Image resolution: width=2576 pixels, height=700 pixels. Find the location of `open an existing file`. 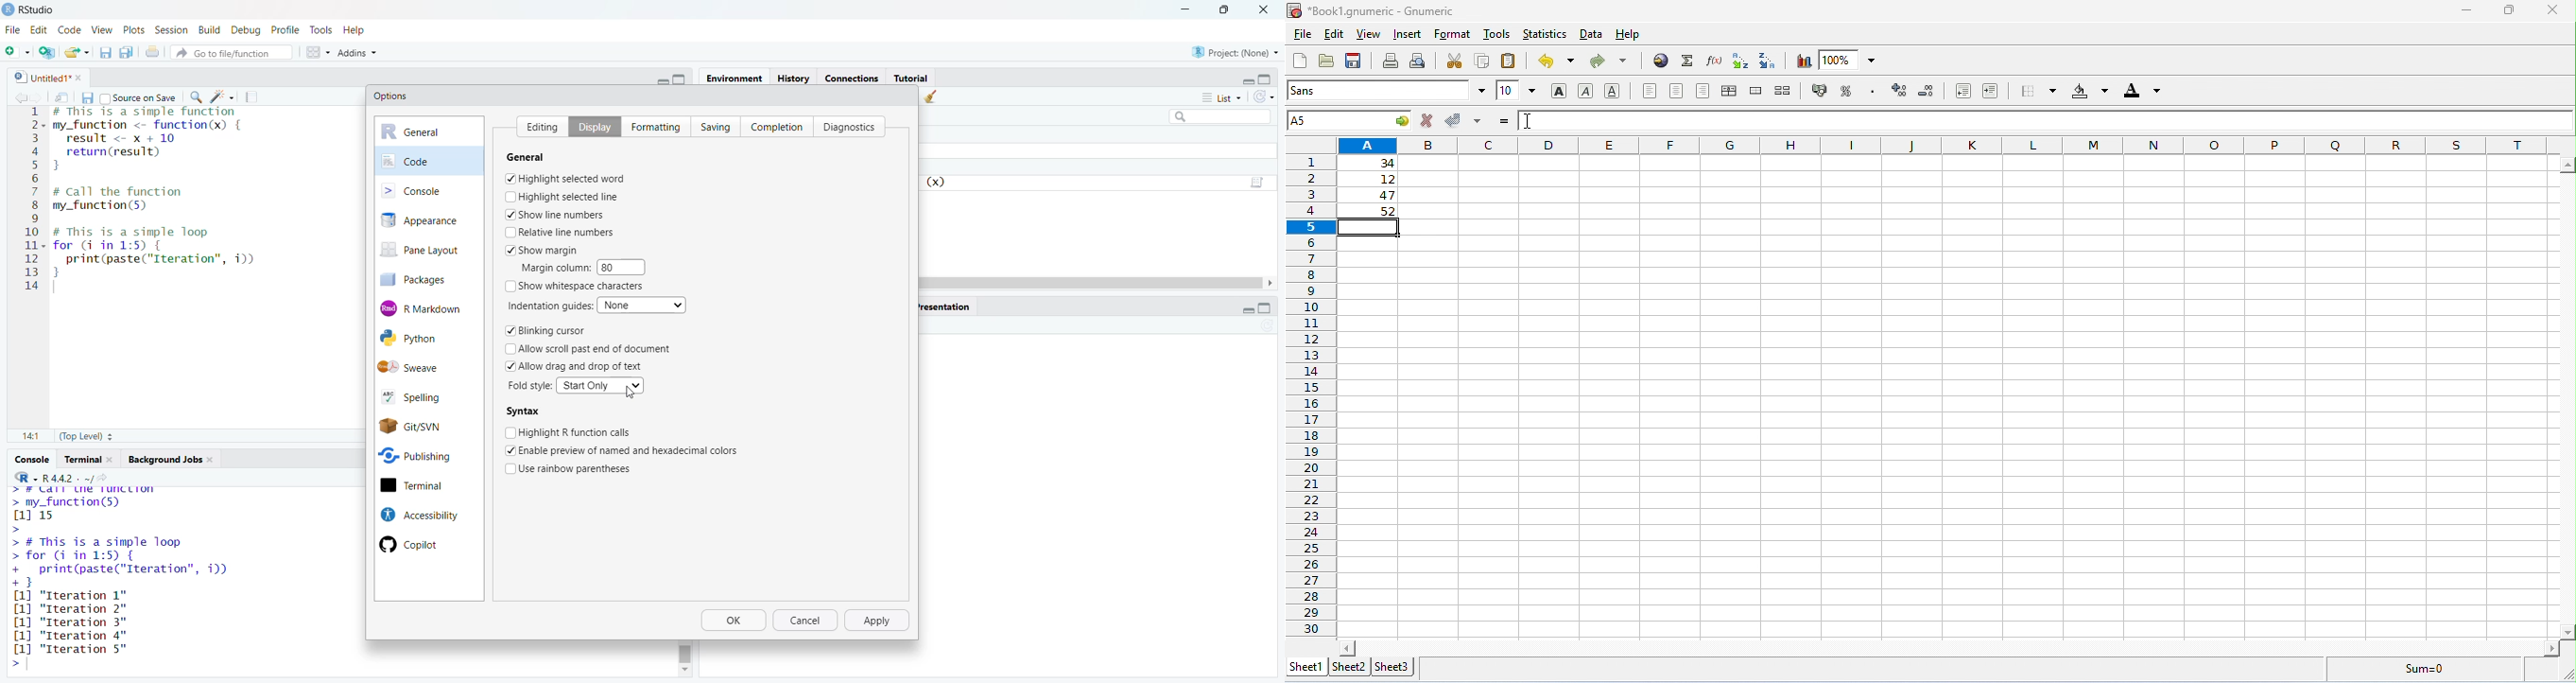

open an existing file is located at coordinates (78, 51).